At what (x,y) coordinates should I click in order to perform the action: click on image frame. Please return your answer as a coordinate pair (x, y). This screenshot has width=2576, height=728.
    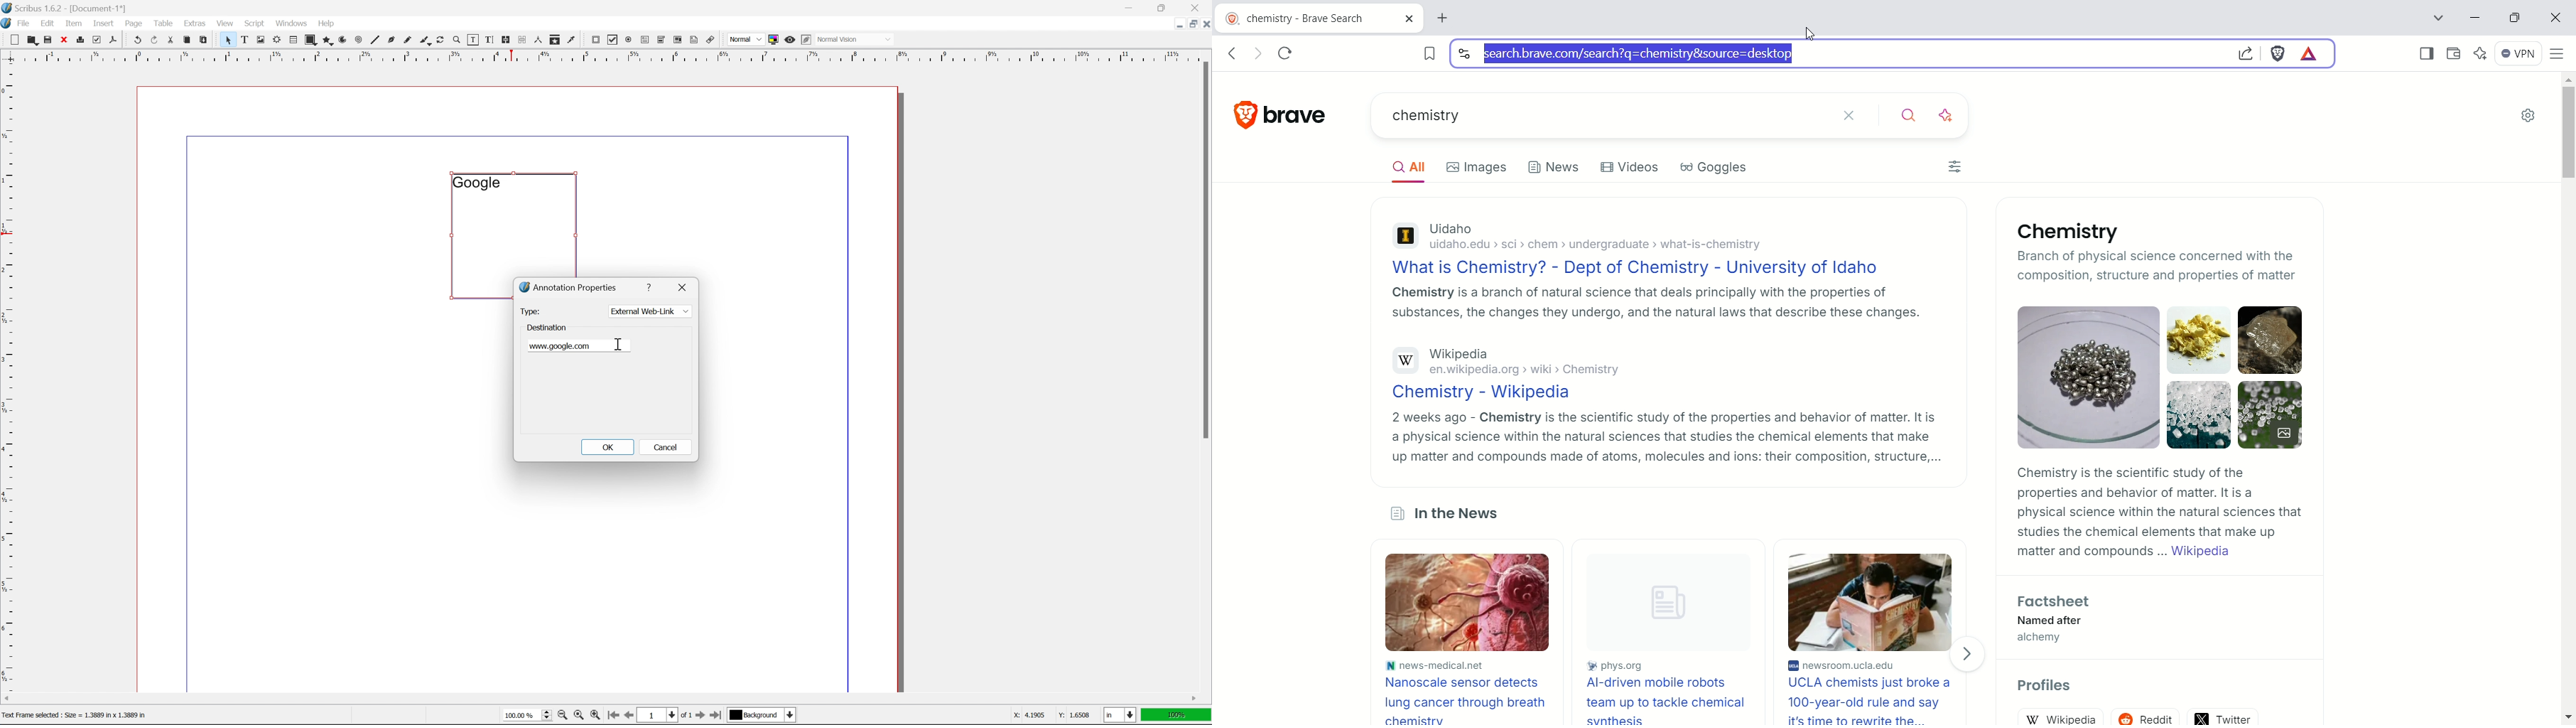
    Looking at the image, I should click on (261, 40).